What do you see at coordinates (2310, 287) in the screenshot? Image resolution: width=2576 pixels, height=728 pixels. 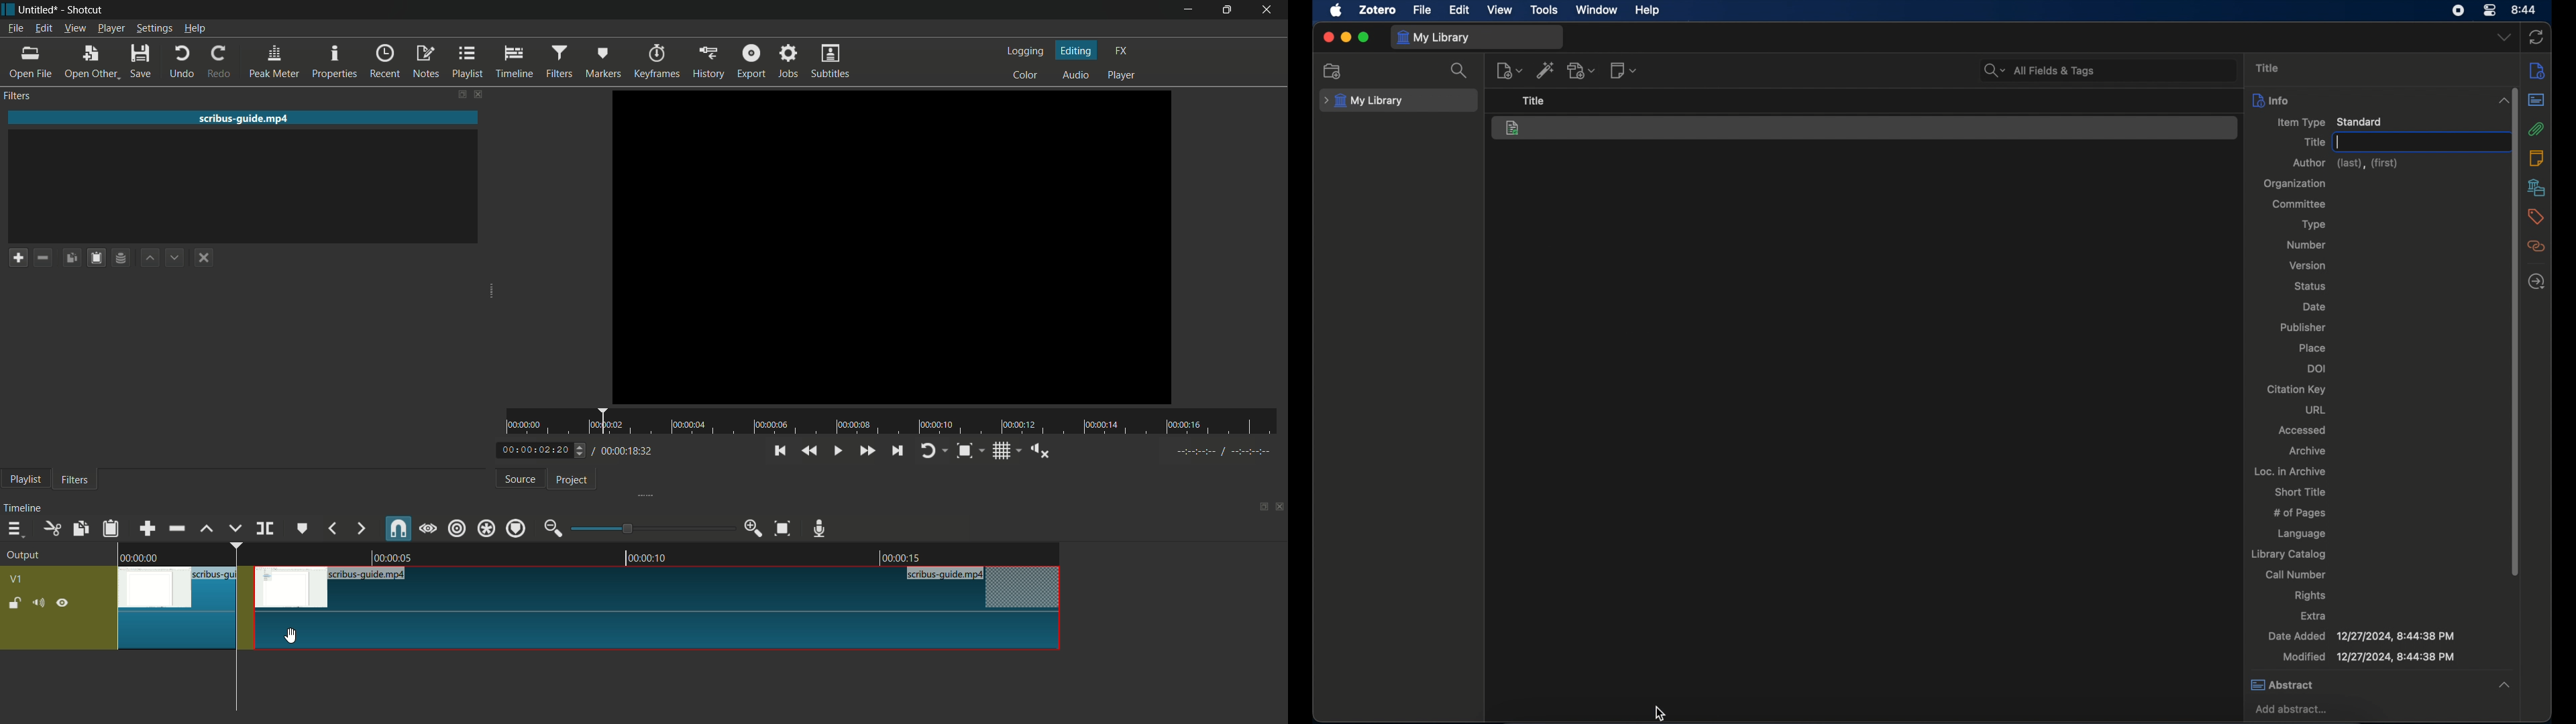 I see `status` at bounding box center [2310, 287].